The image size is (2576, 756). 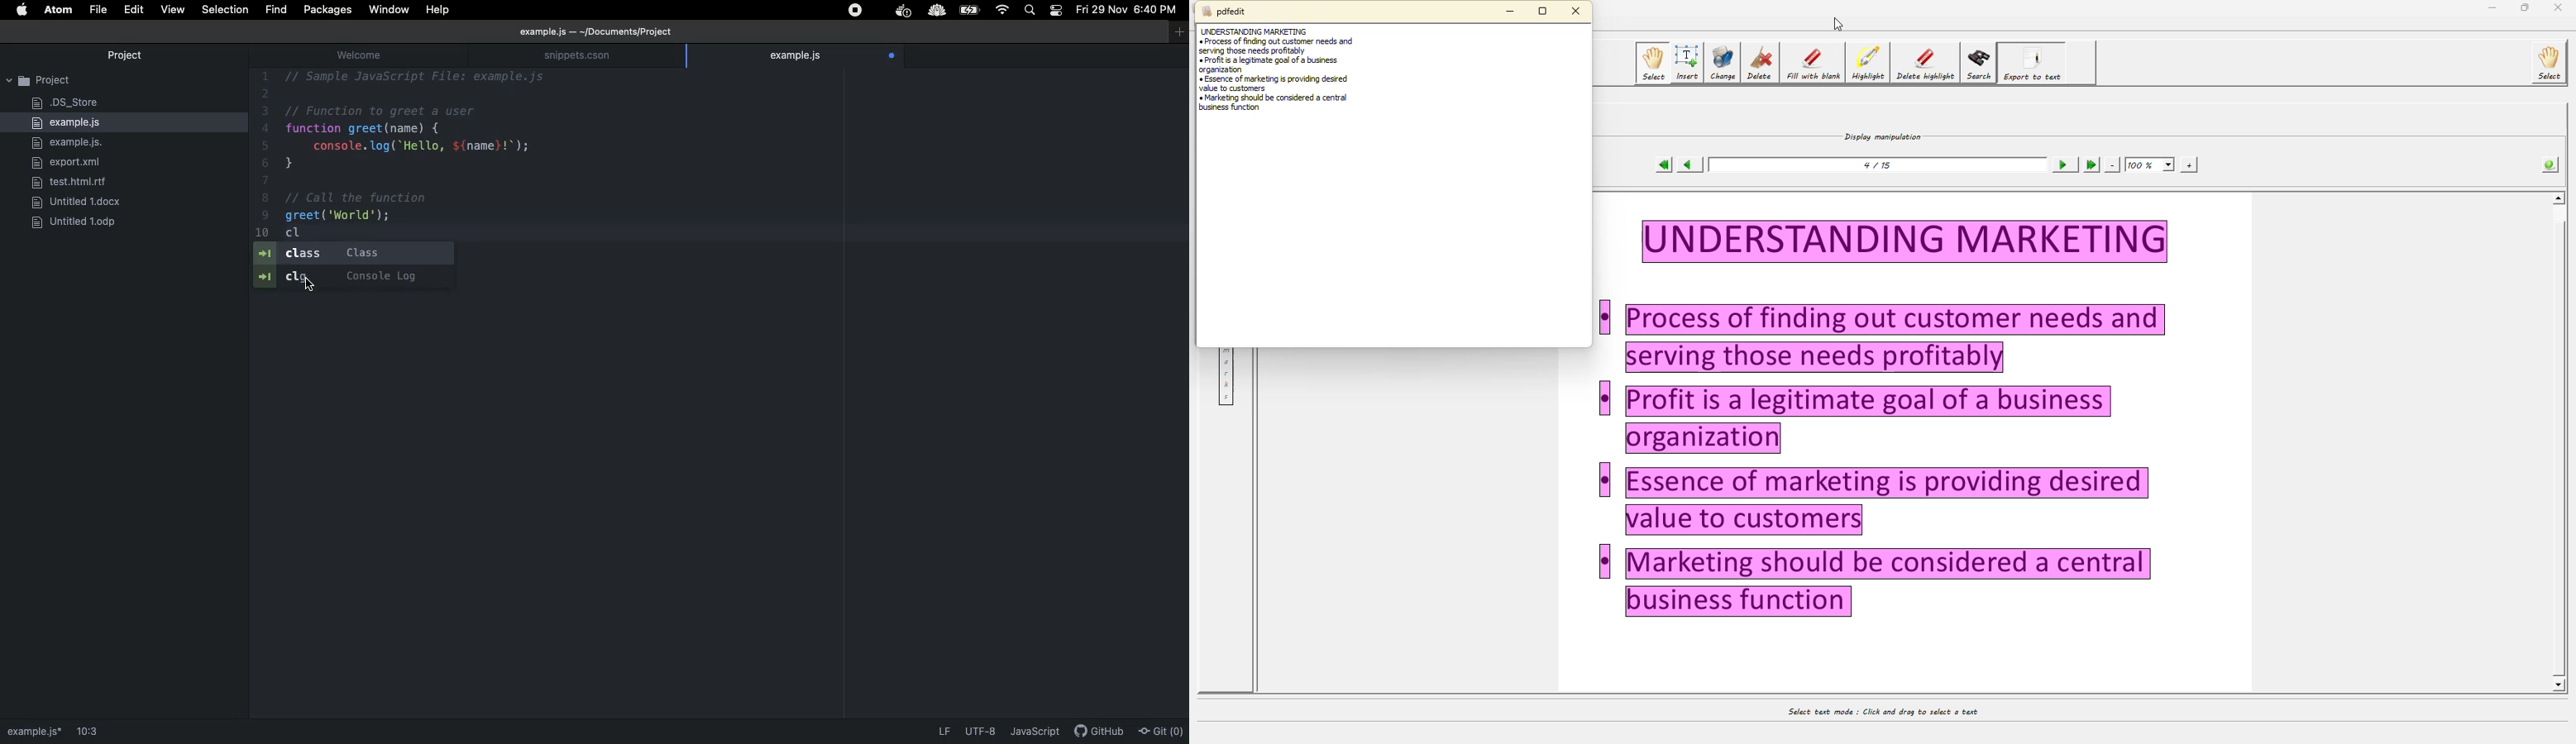 I want to click on Time, so click(x=1159, y=12).